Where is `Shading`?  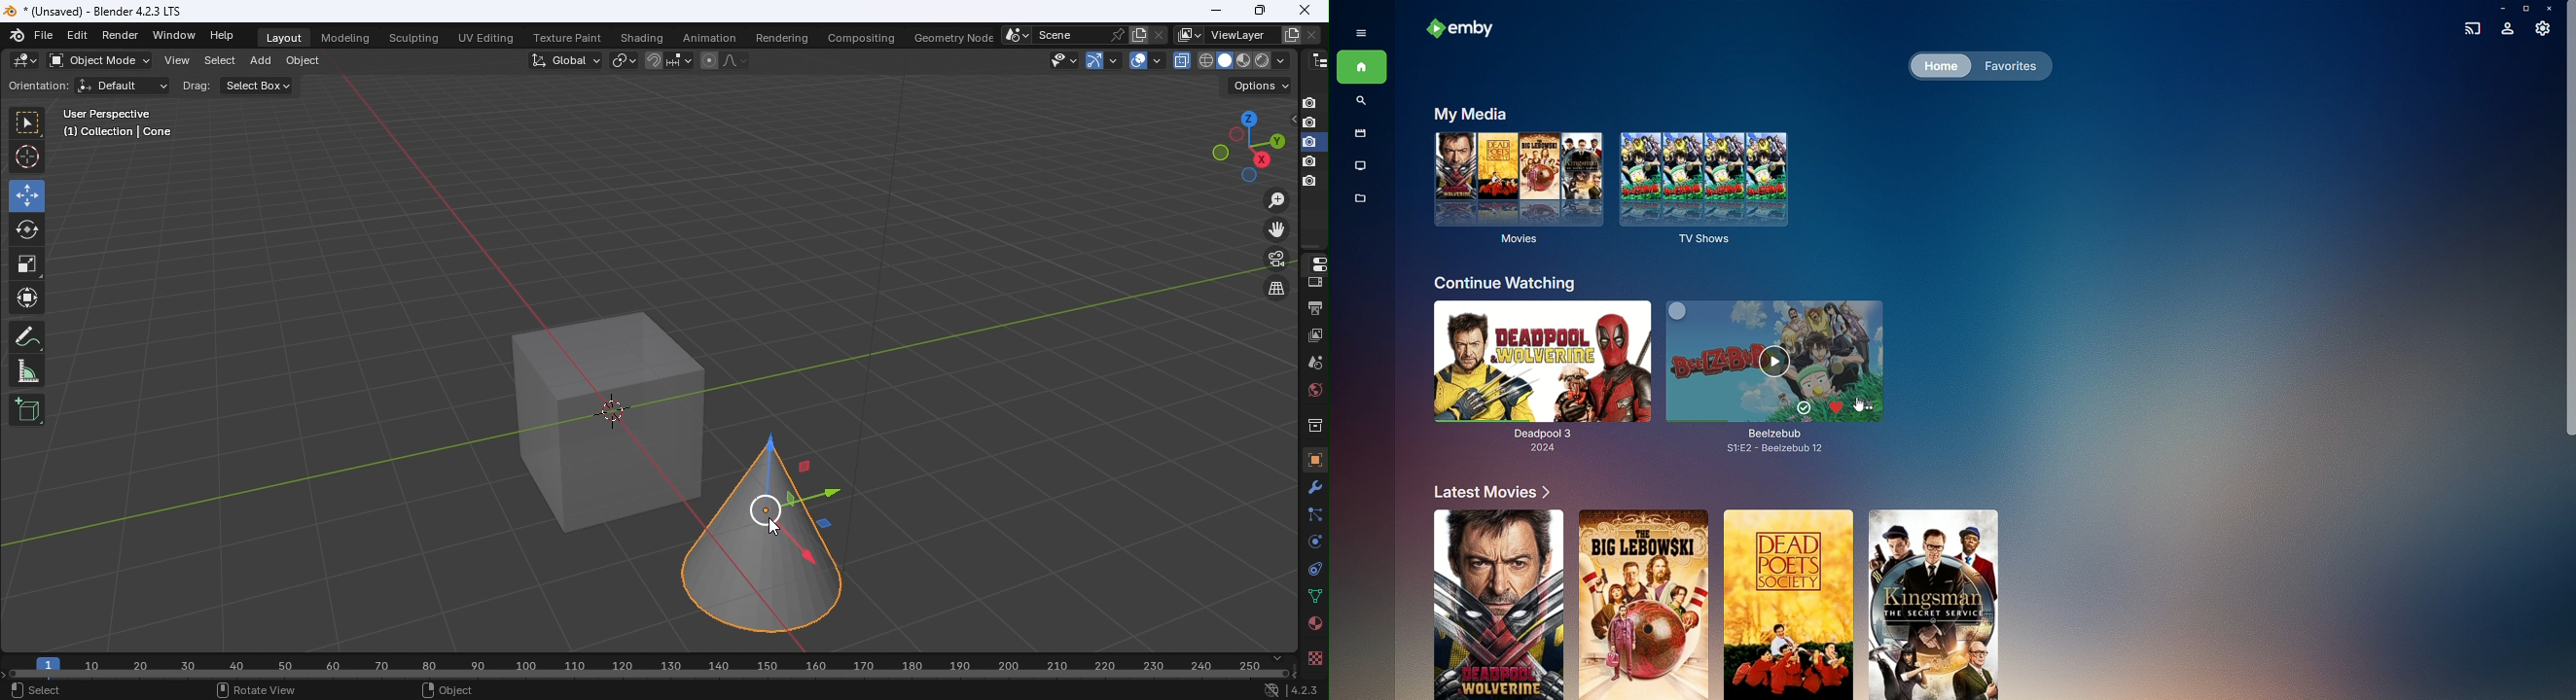 Shading is located at coordinates (641, 37).